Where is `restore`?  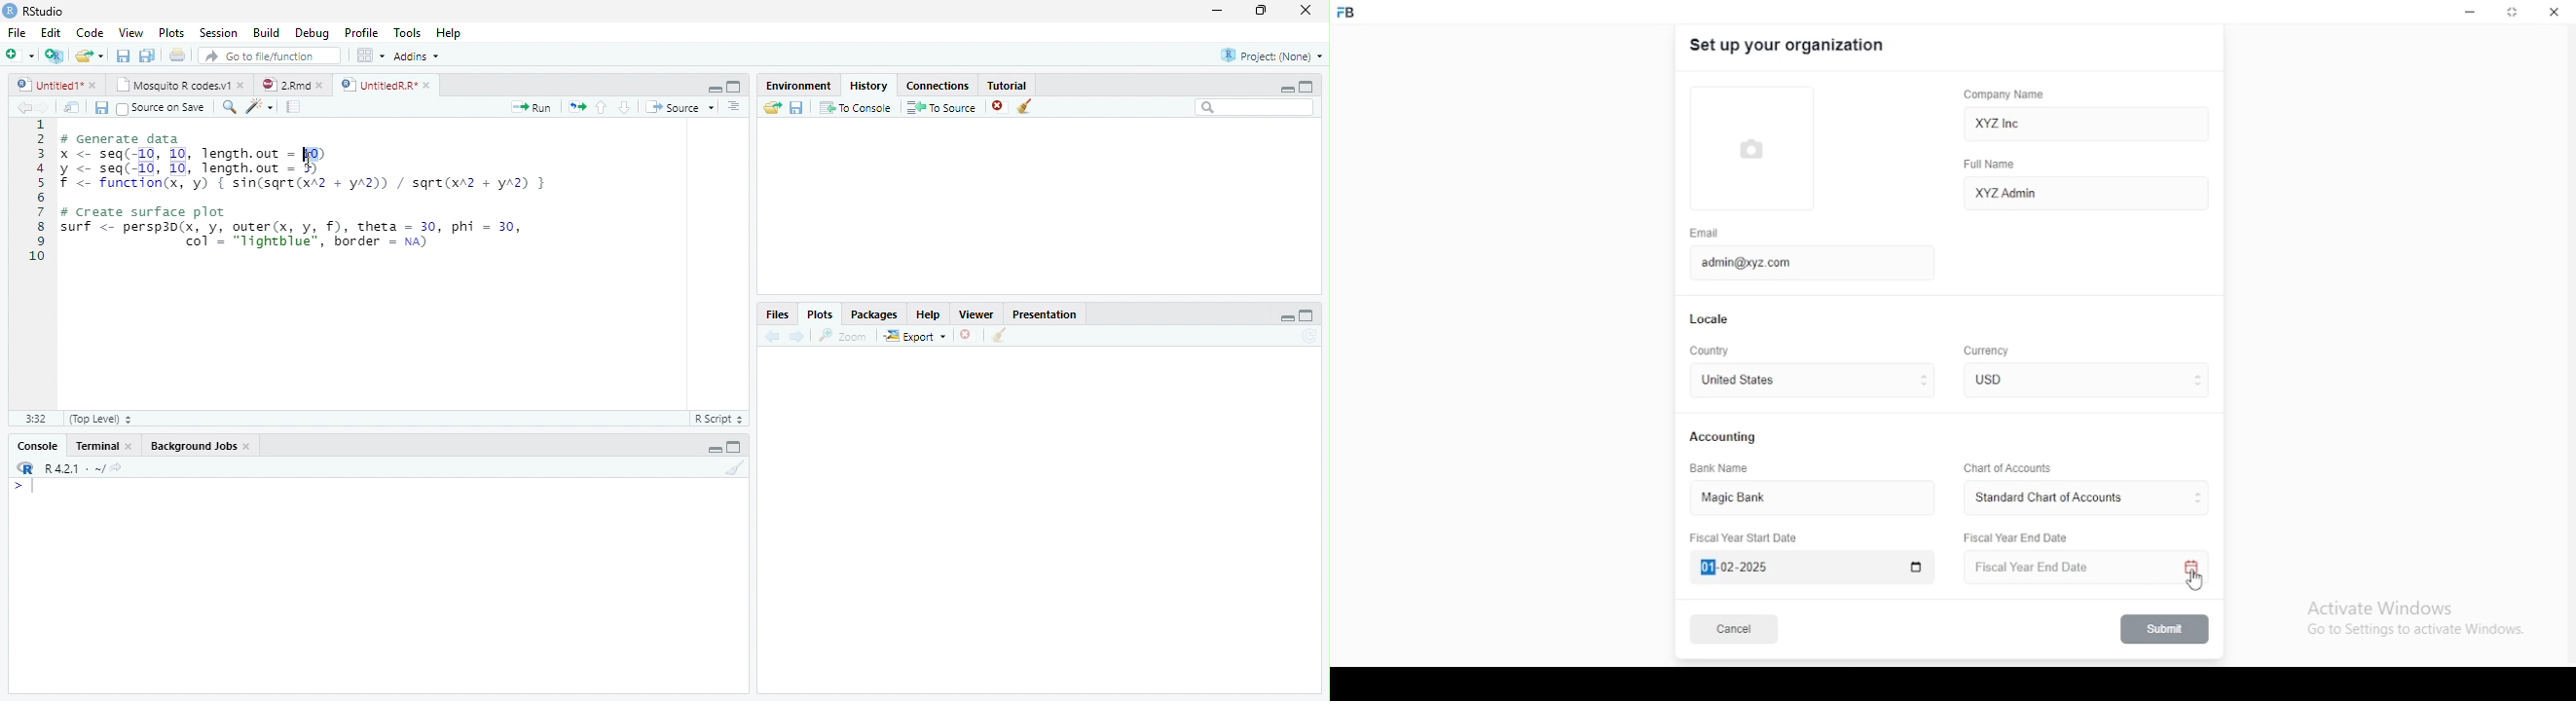
restore is located at coordinates (1261, 10).